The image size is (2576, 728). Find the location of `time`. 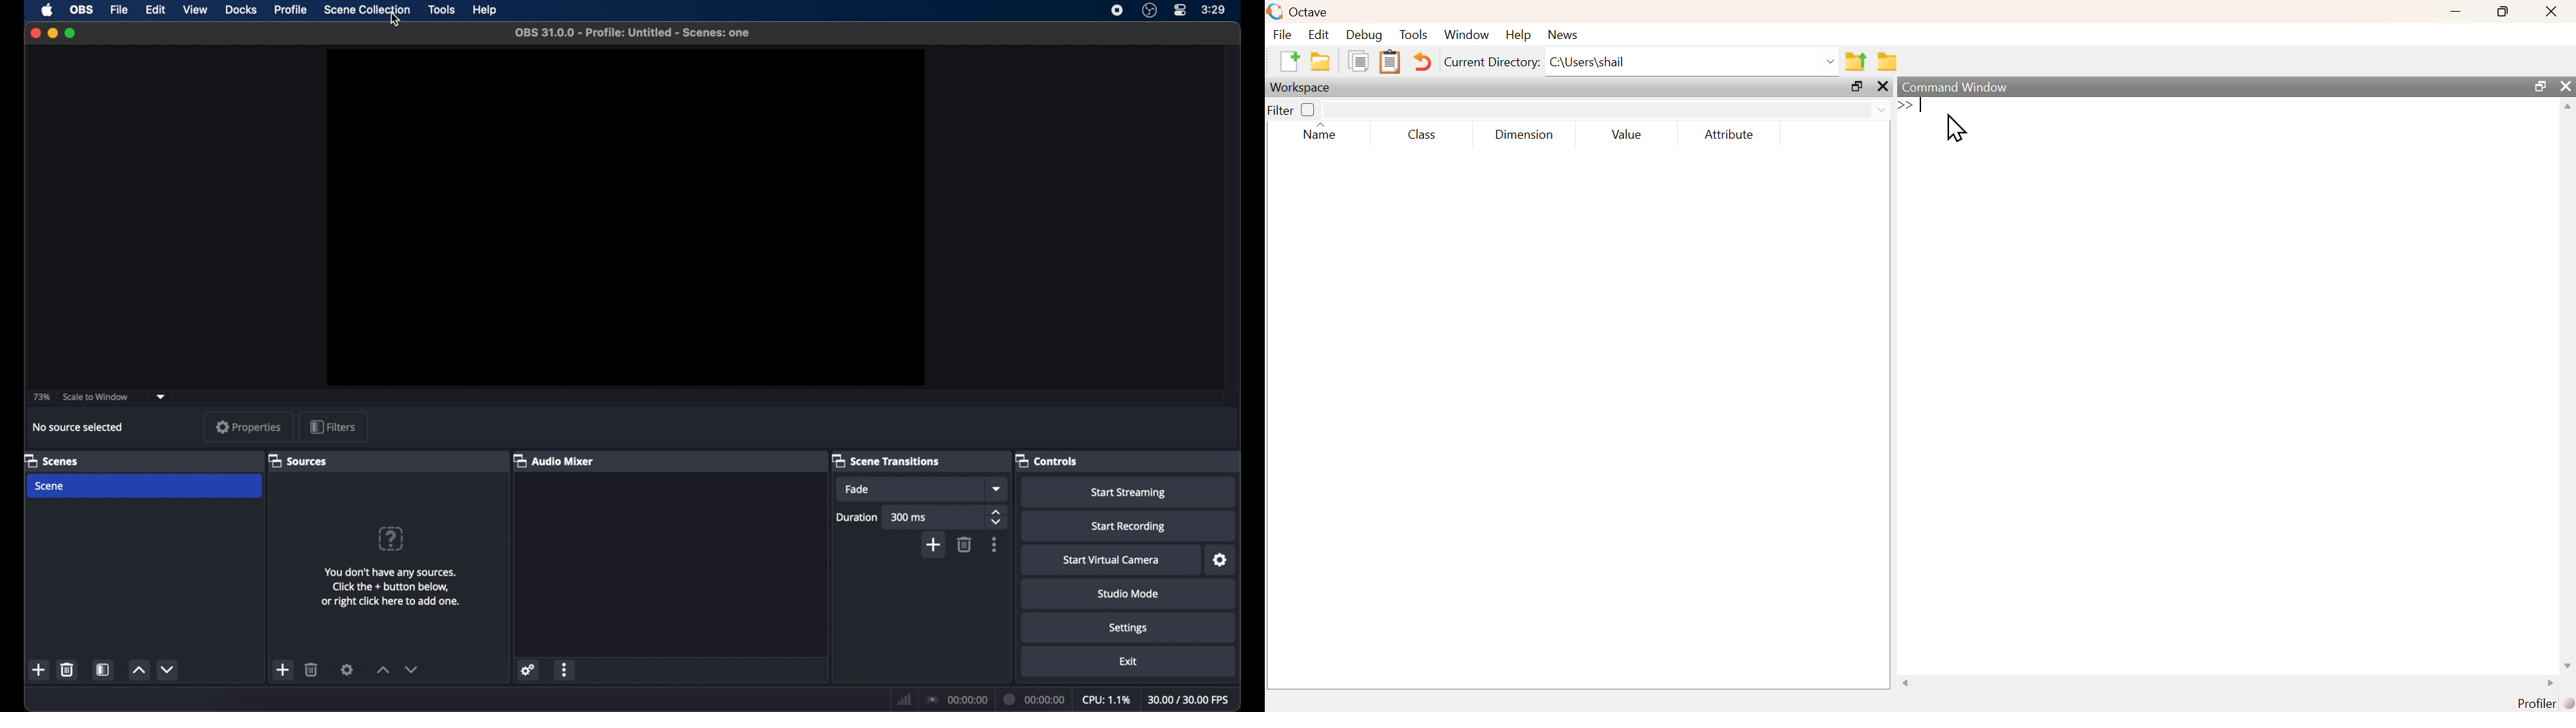

time is located at coordinates (1215, 9).